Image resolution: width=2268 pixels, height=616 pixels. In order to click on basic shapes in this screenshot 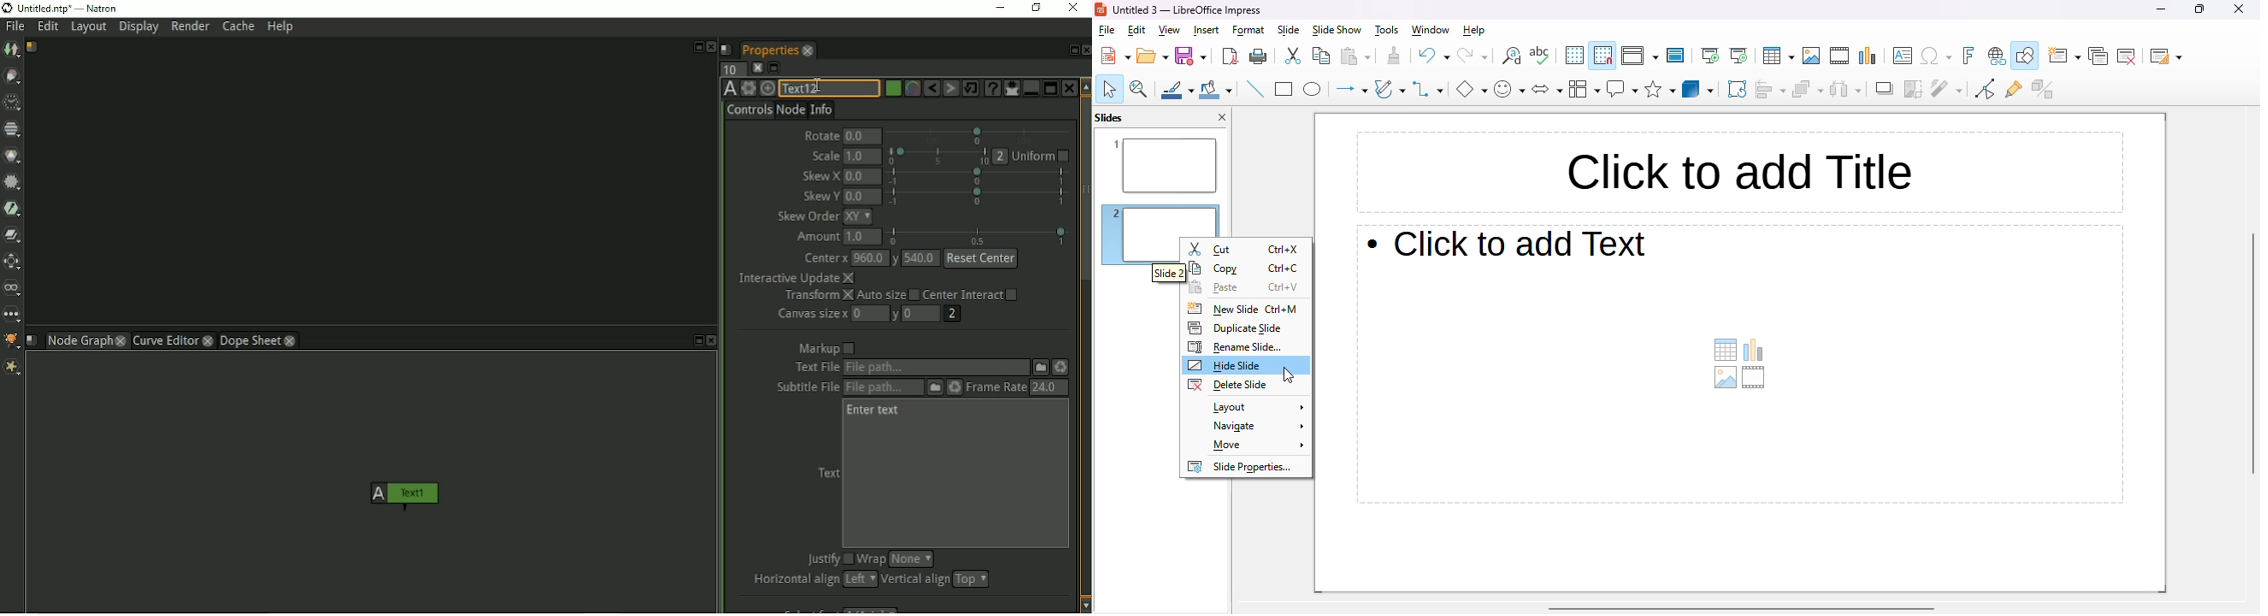, I will do `click(1472, 89)`.